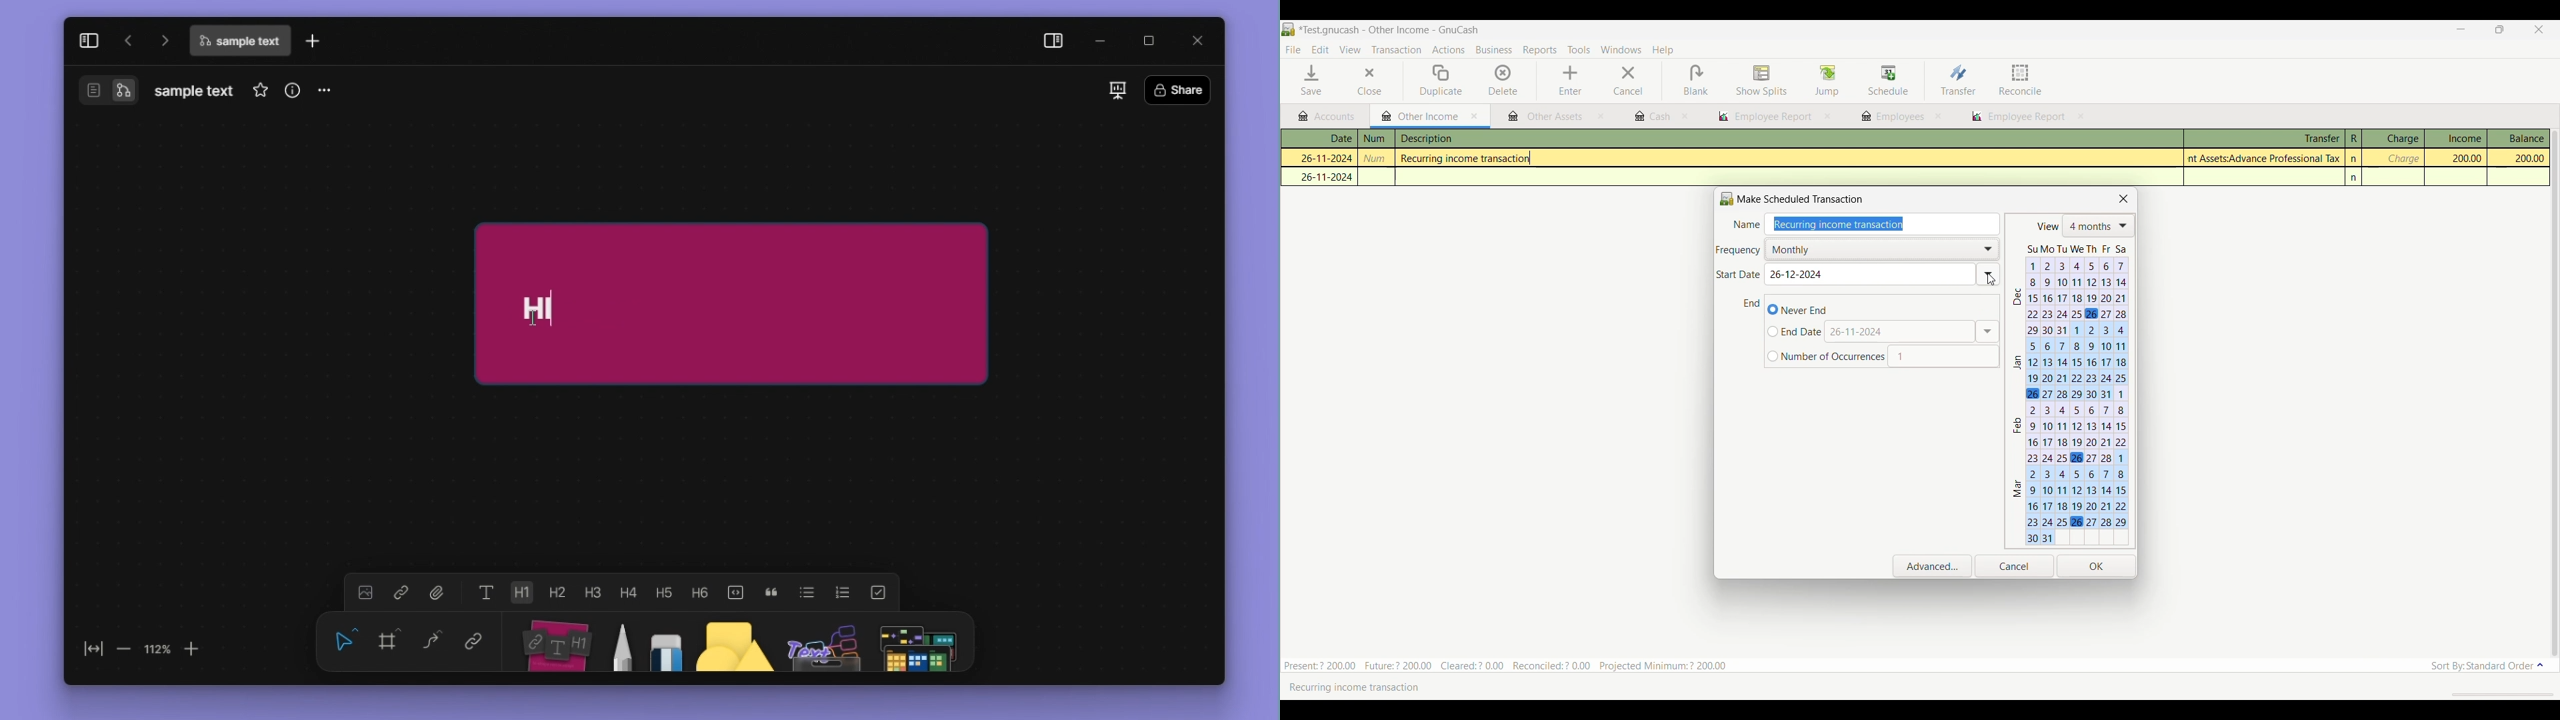 The image size is (2576, 728). I want to click on charge, so click(2402, 159).